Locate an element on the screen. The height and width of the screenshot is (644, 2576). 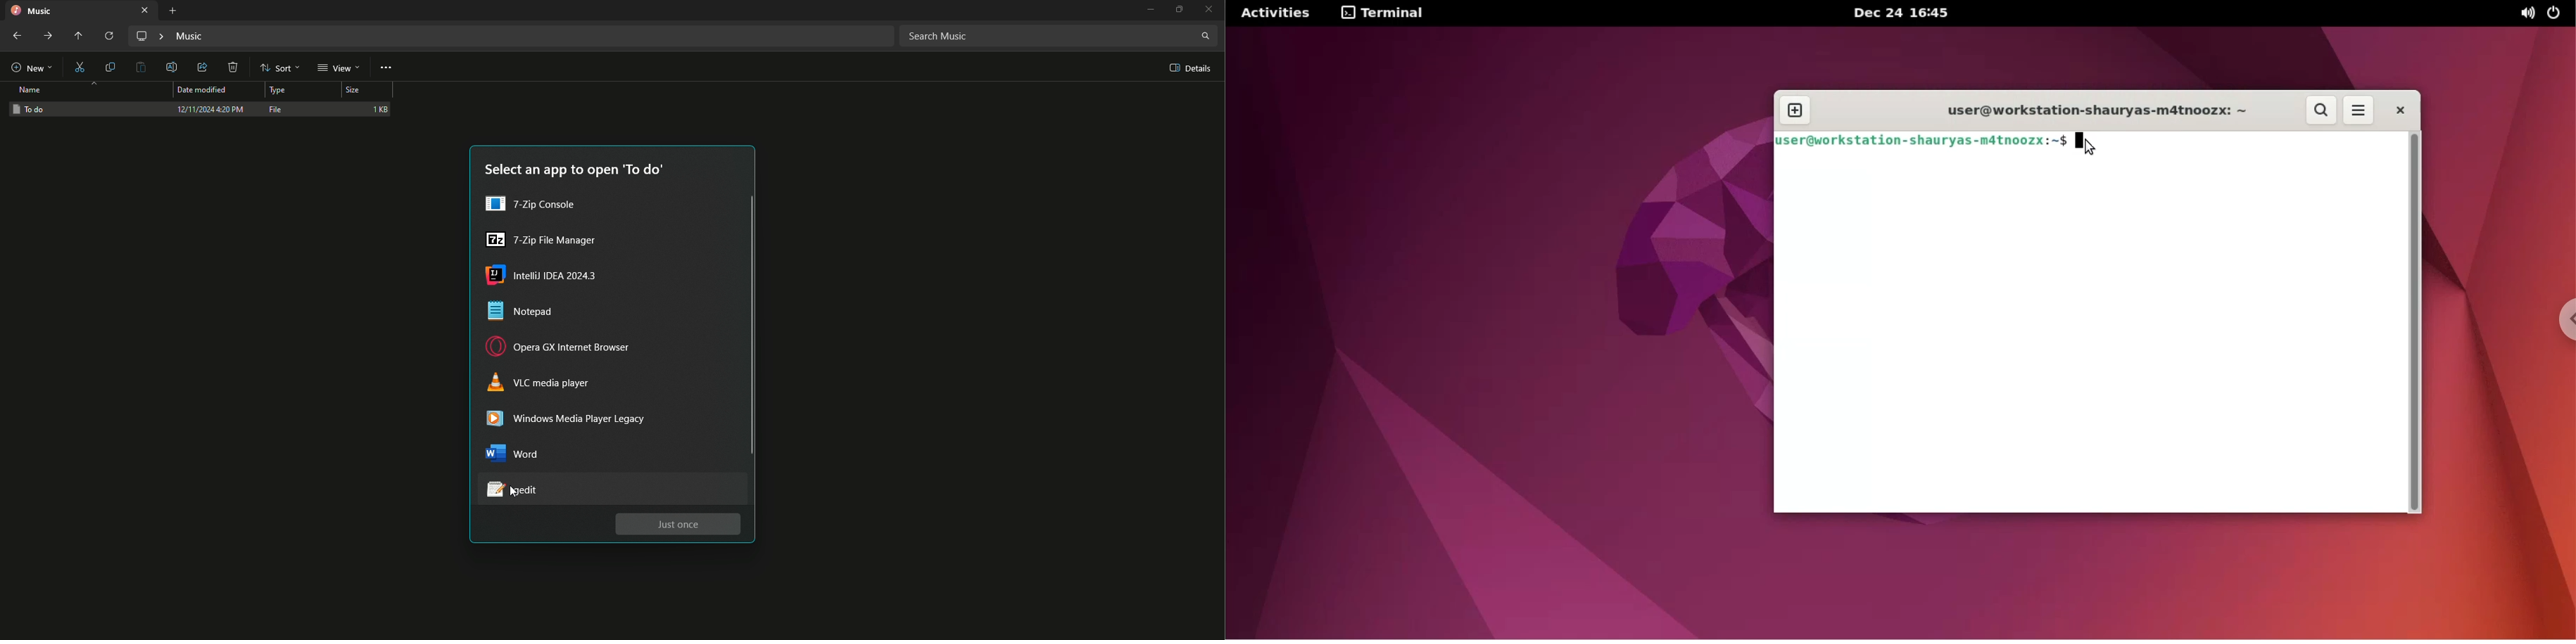
IntelliJ is located at coordinates (547, 277).